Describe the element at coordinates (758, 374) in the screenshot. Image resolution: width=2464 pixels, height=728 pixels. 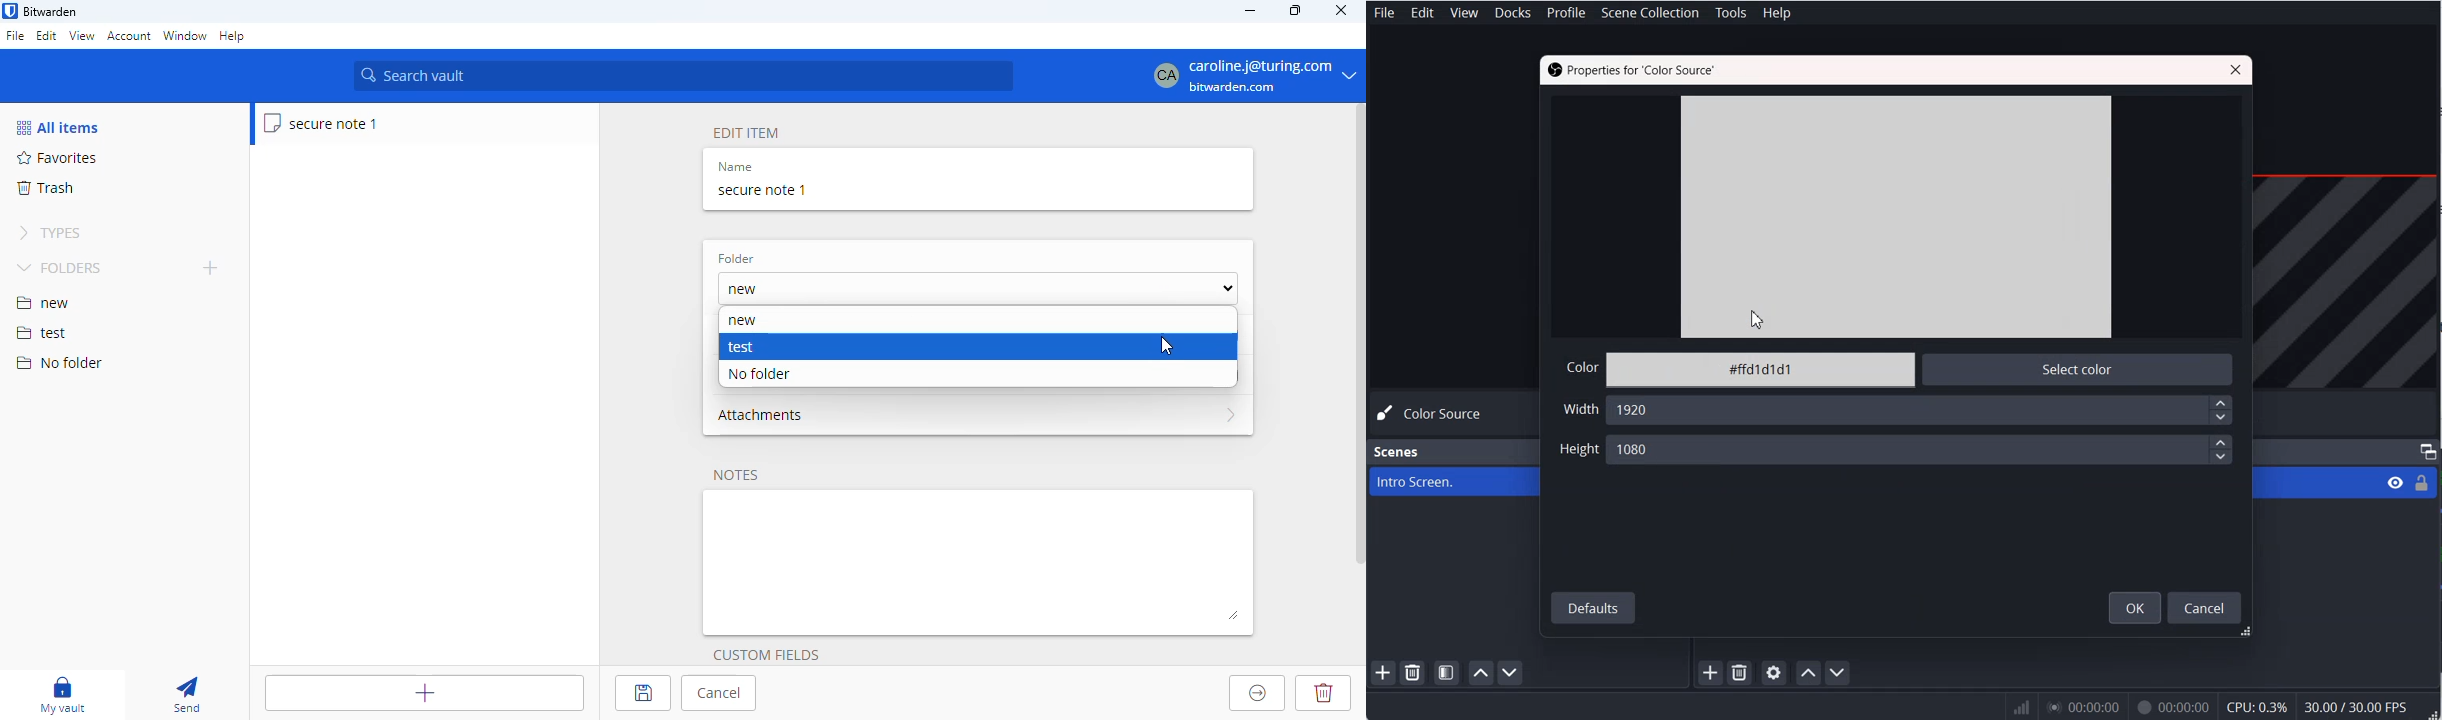
I see `no folder` at that location.